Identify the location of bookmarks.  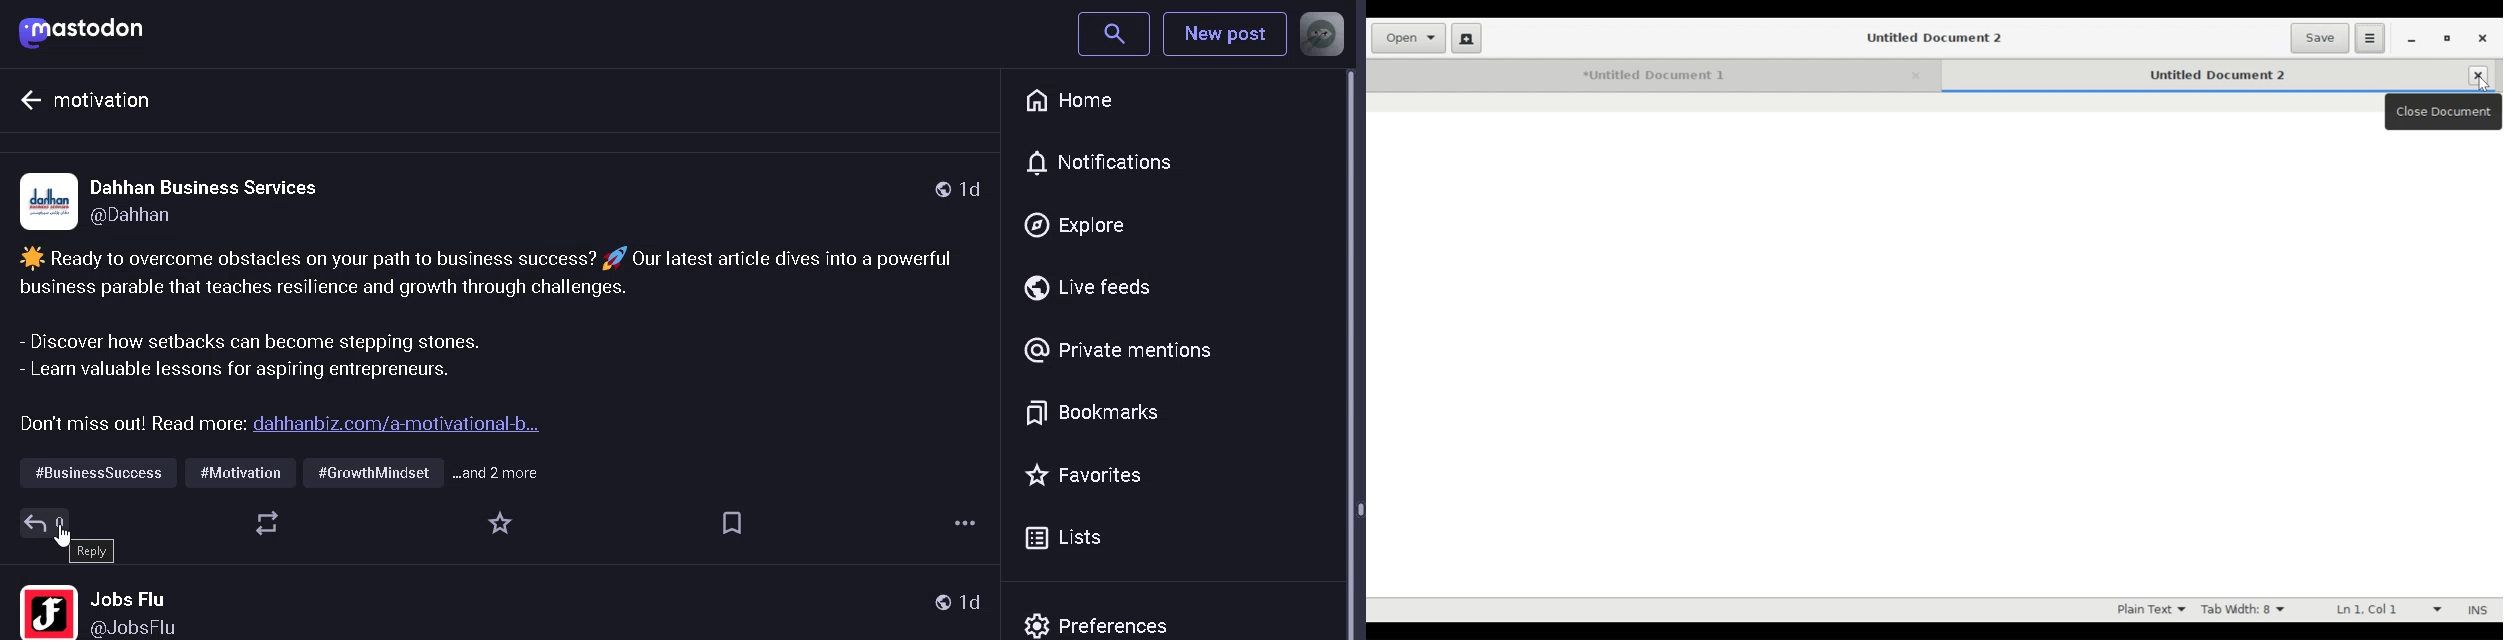
(1092, 411).